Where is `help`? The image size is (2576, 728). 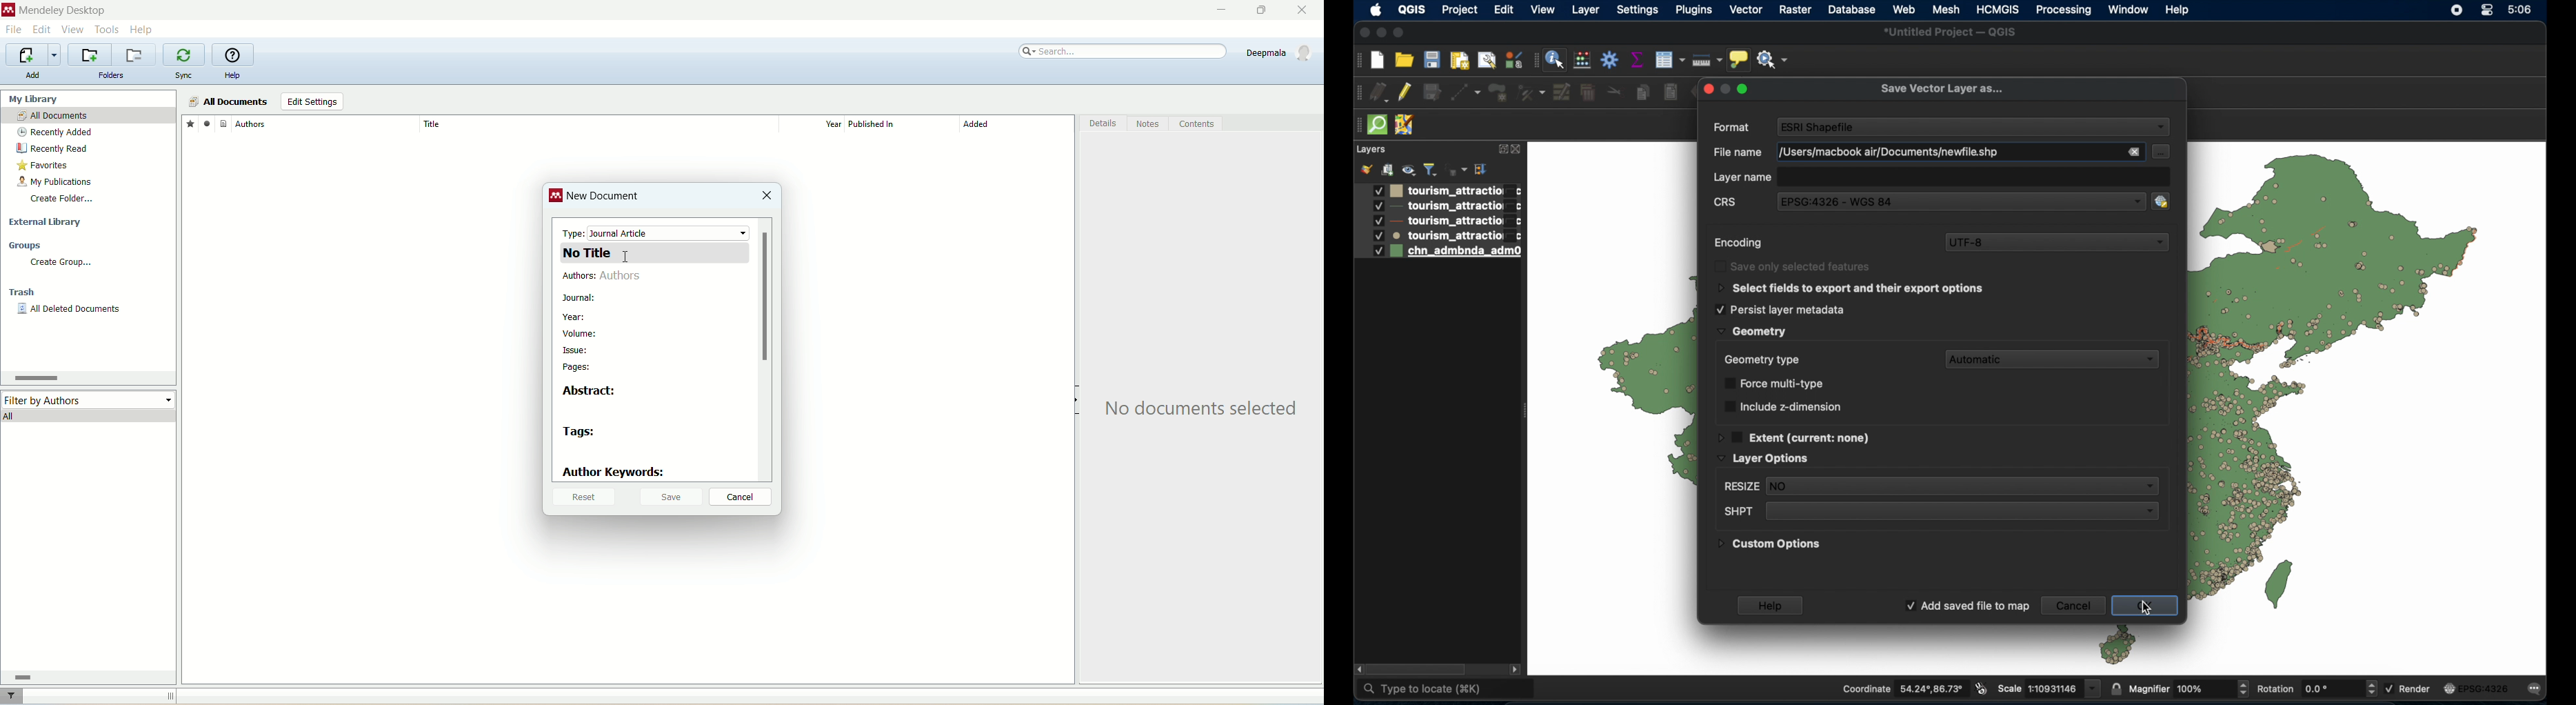 help is located at coordinates (2179, 10).